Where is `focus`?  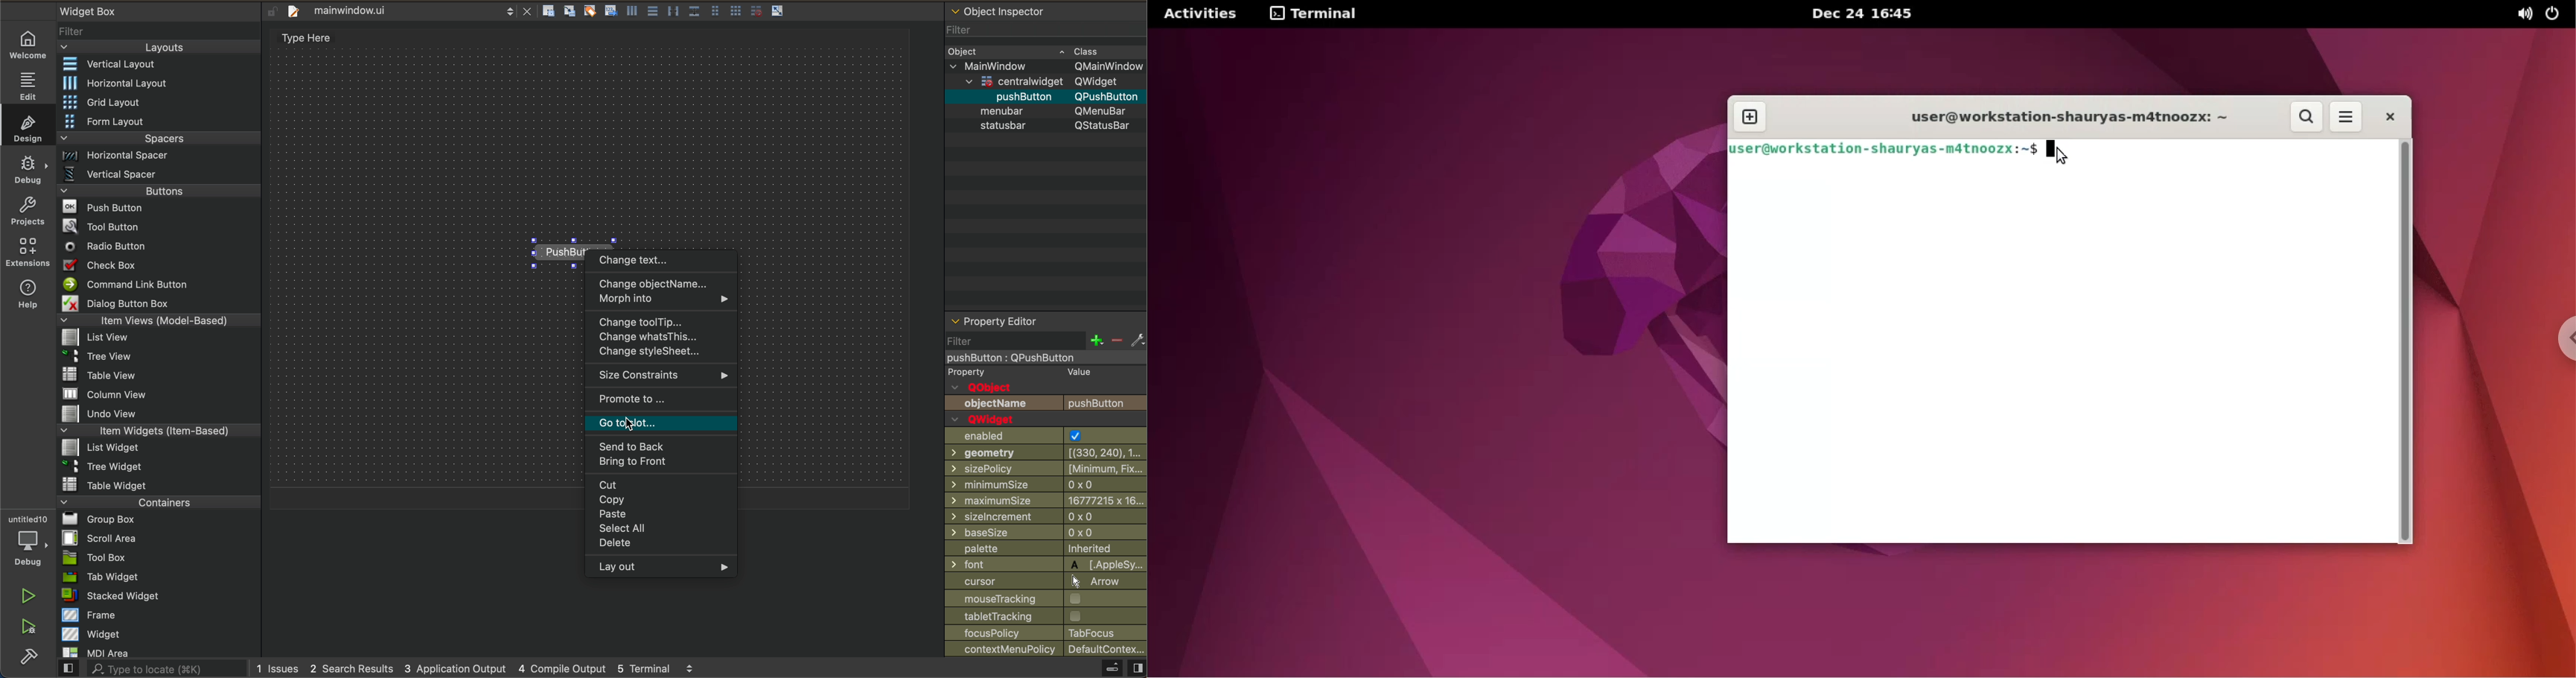
focus is located at coordinates (1045, 633).